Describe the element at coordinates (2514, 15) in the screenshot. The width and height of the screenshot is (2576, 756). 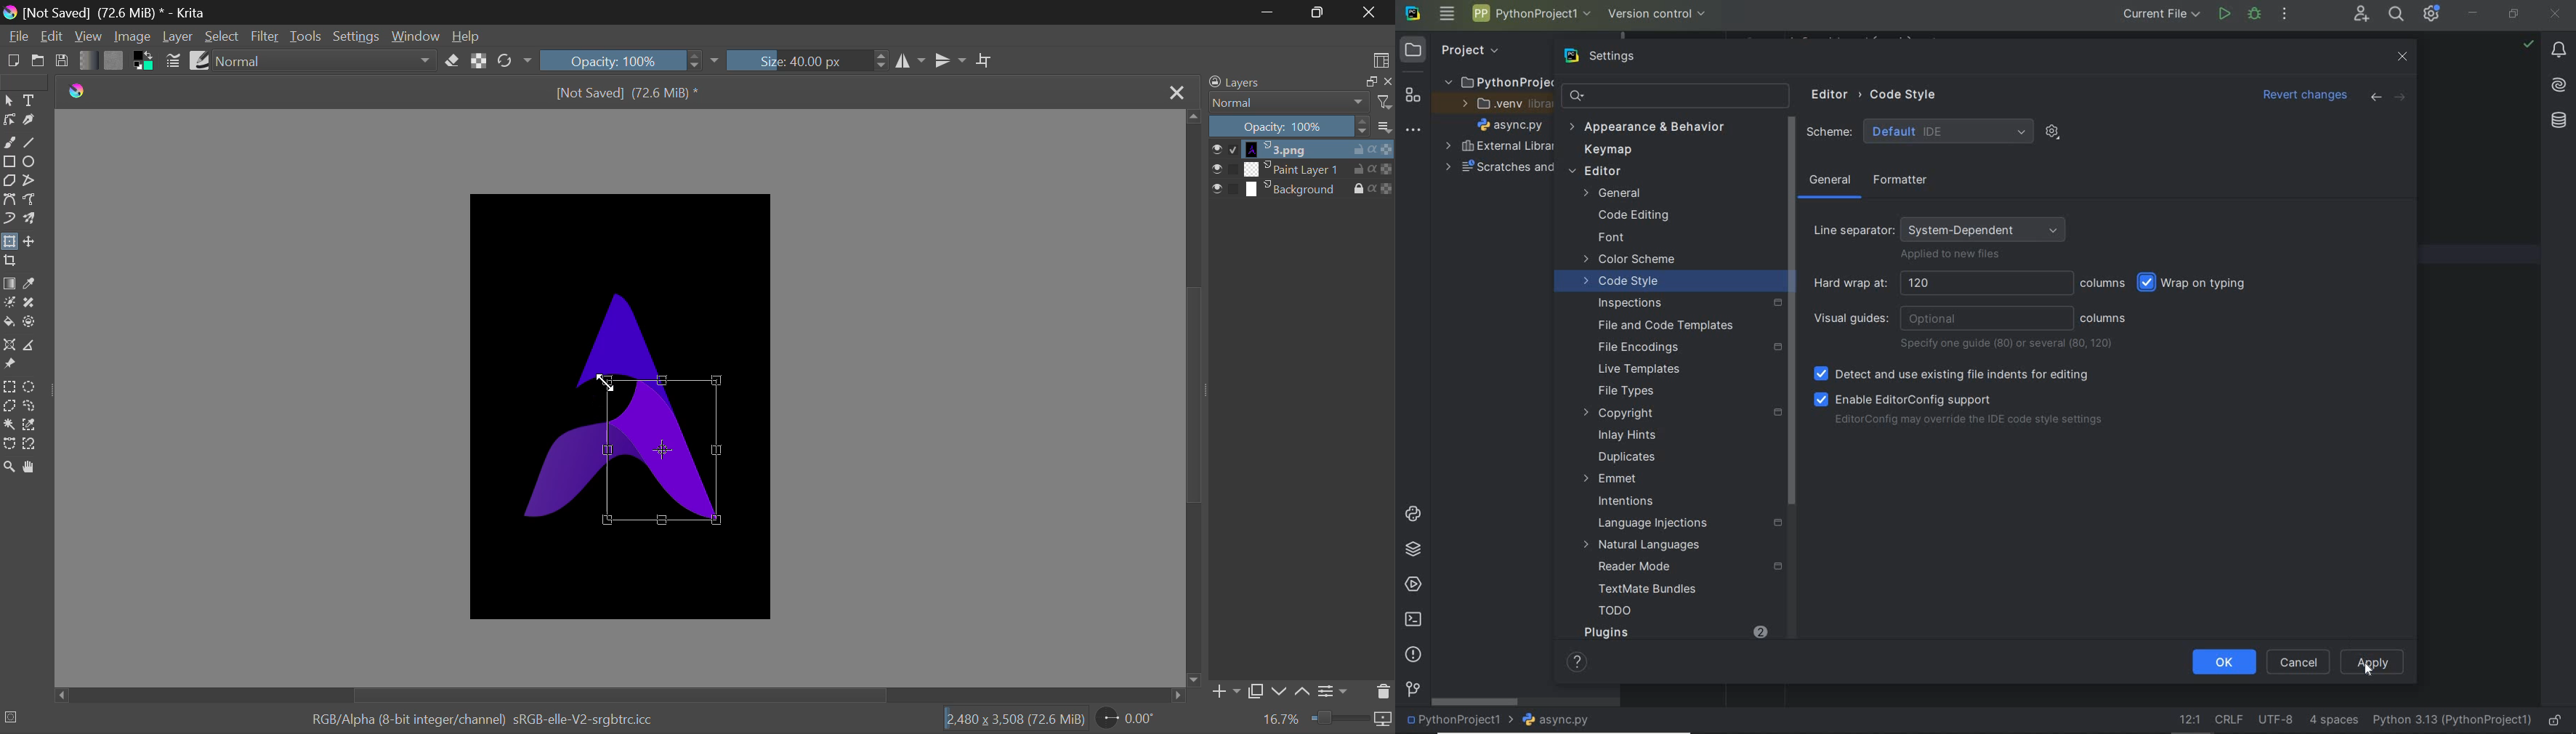
I see `RESTORE DOWN` at that location.